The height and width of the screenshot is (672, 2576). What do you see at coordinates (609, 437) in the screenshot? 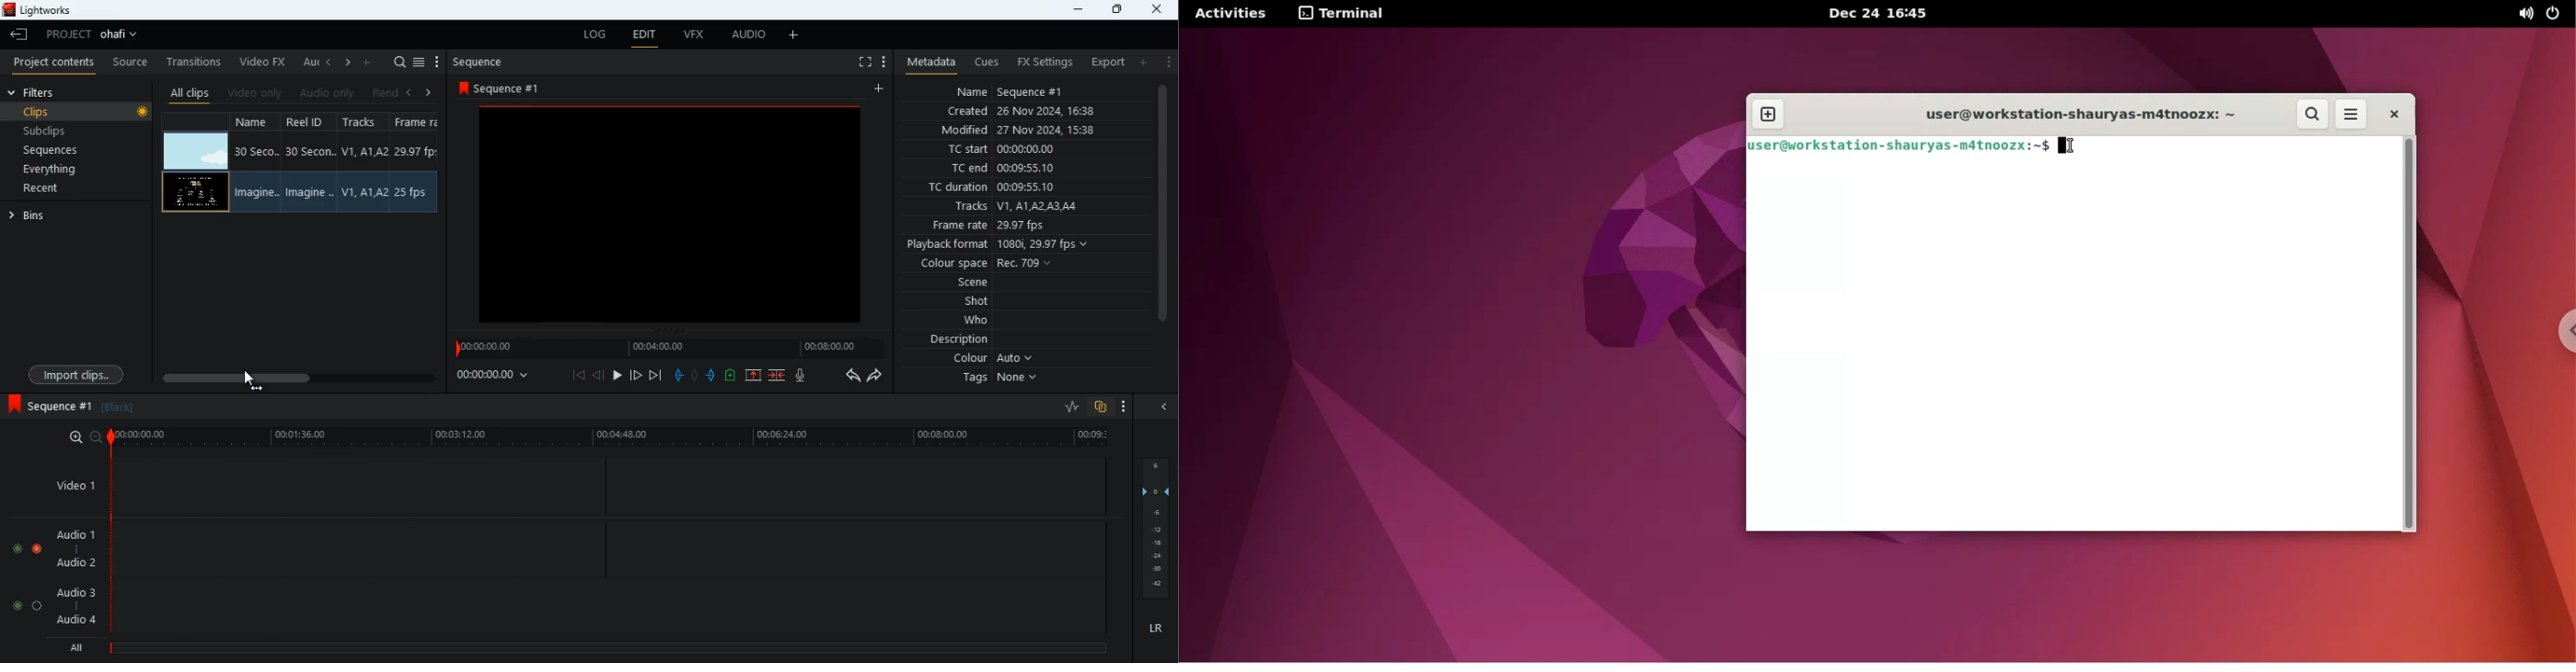
I see `time` at bounding box center [609, 437].